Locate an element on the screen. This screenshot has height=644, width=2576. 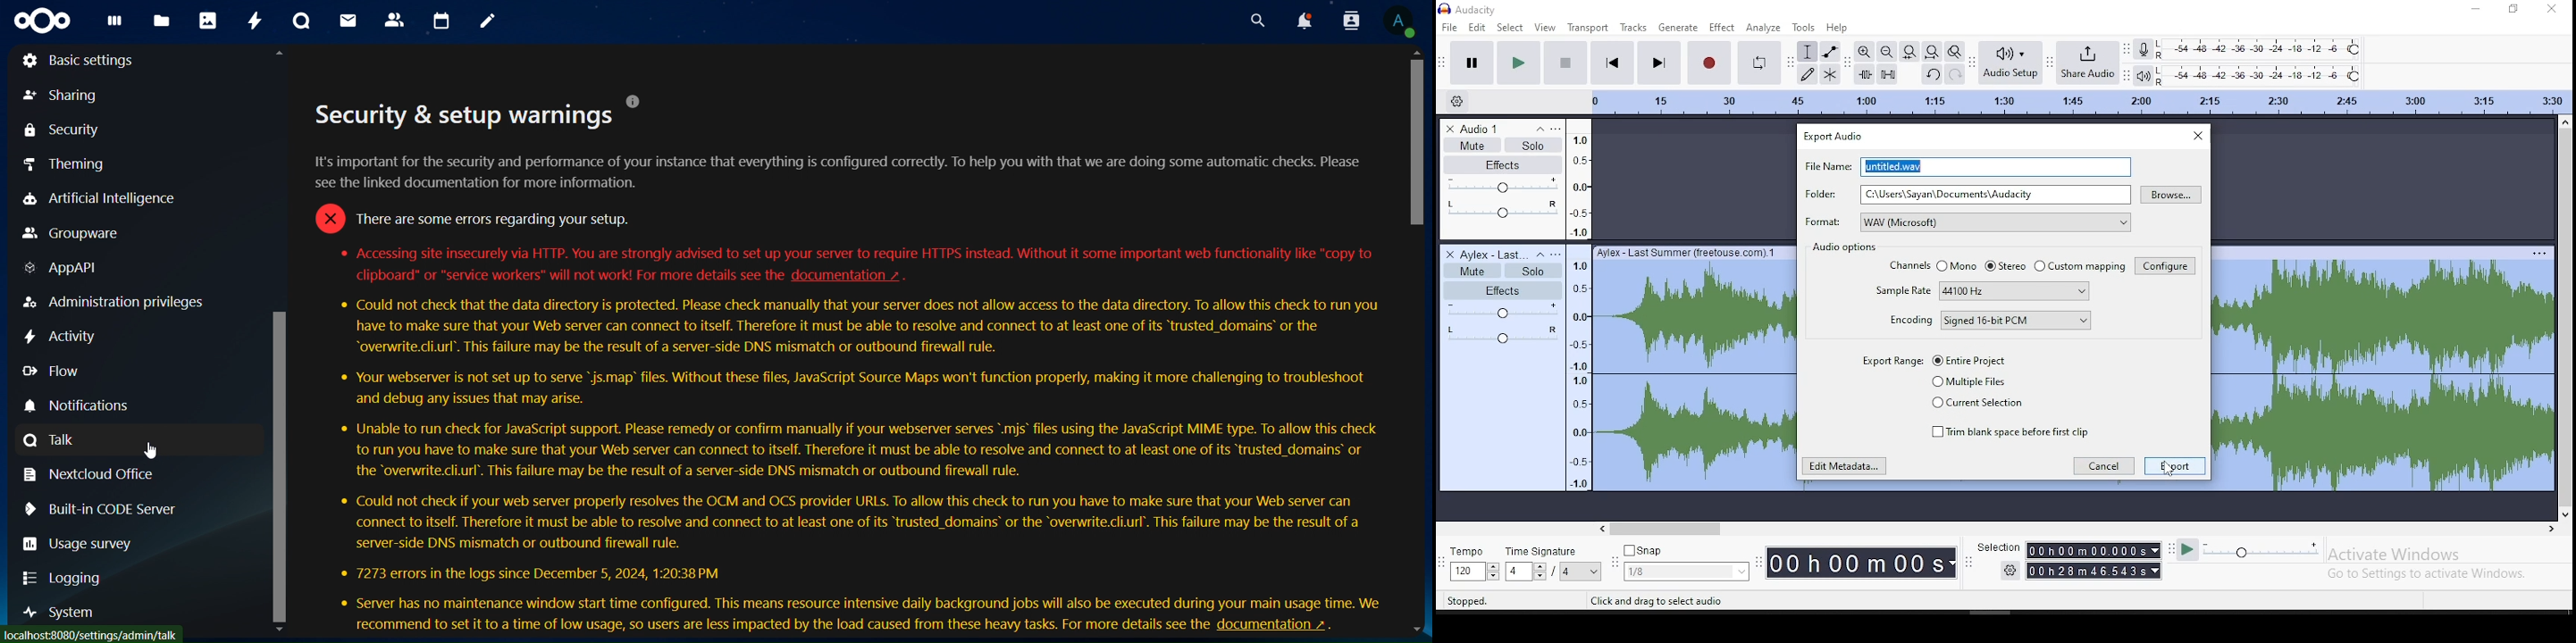
close window is located at coordinates (2555, 9).